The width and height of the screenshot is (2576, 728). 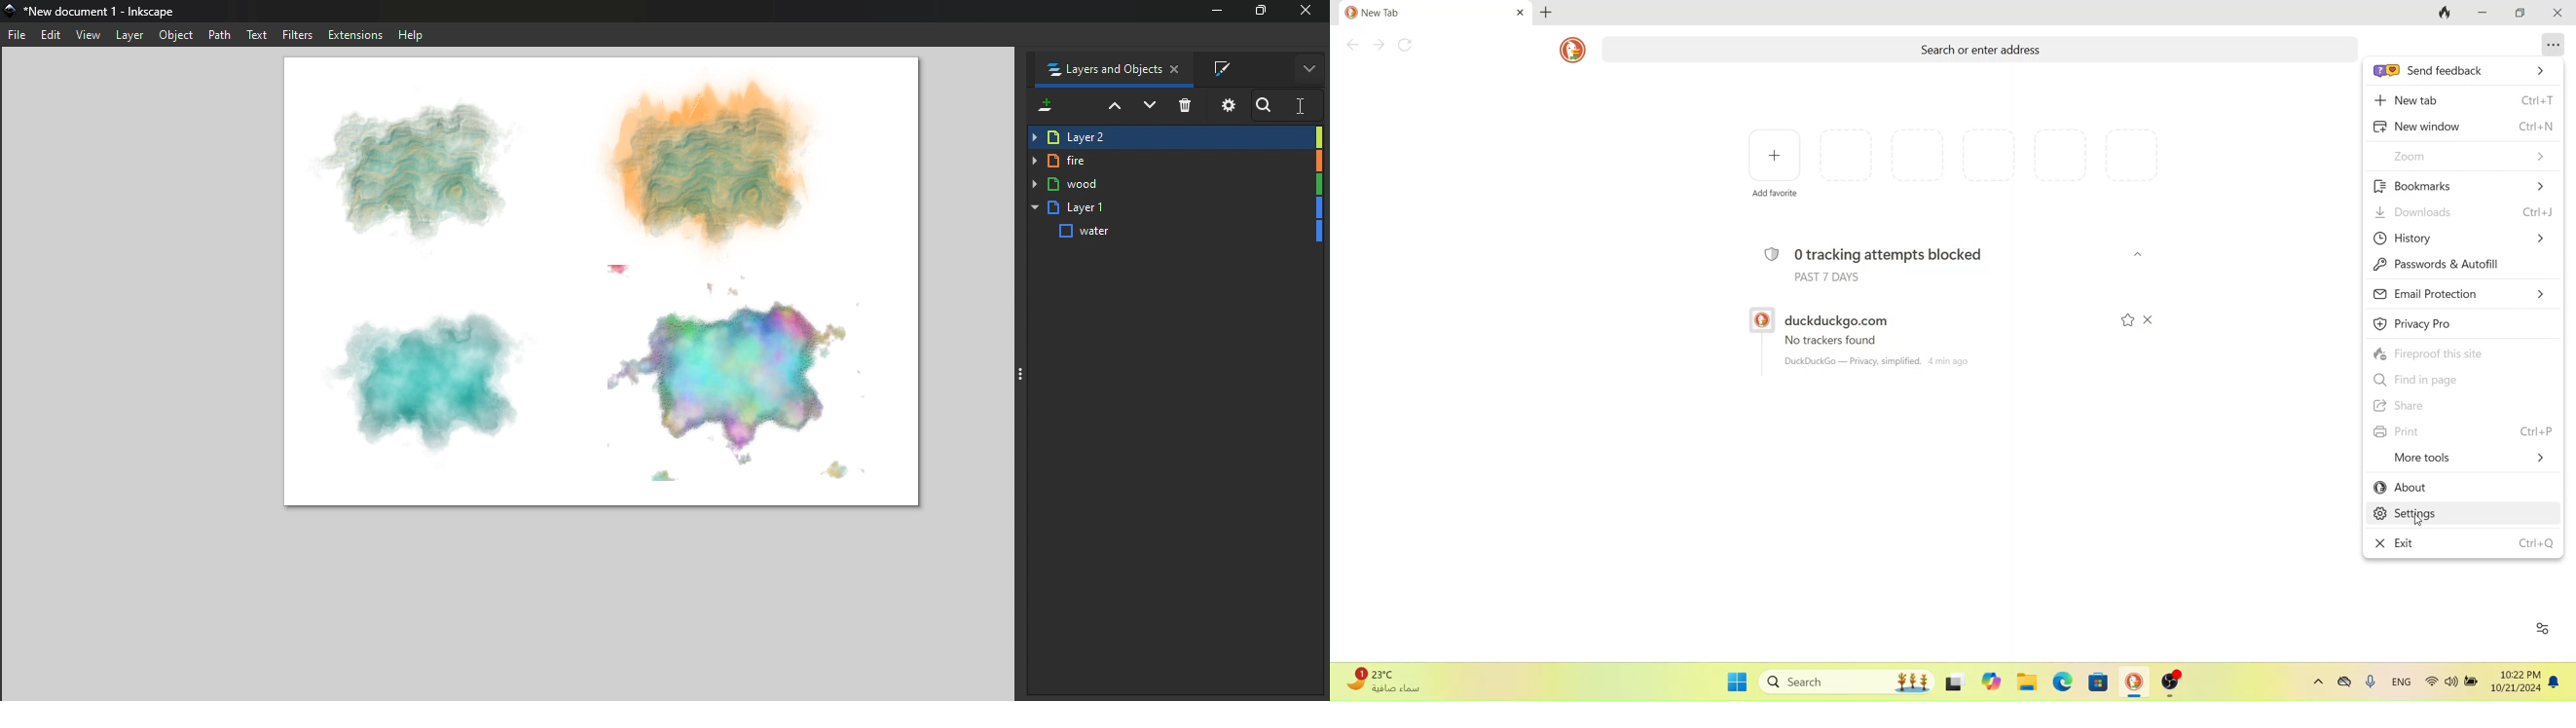 I want to click on wood Layer, so click(x=1174, y=184).